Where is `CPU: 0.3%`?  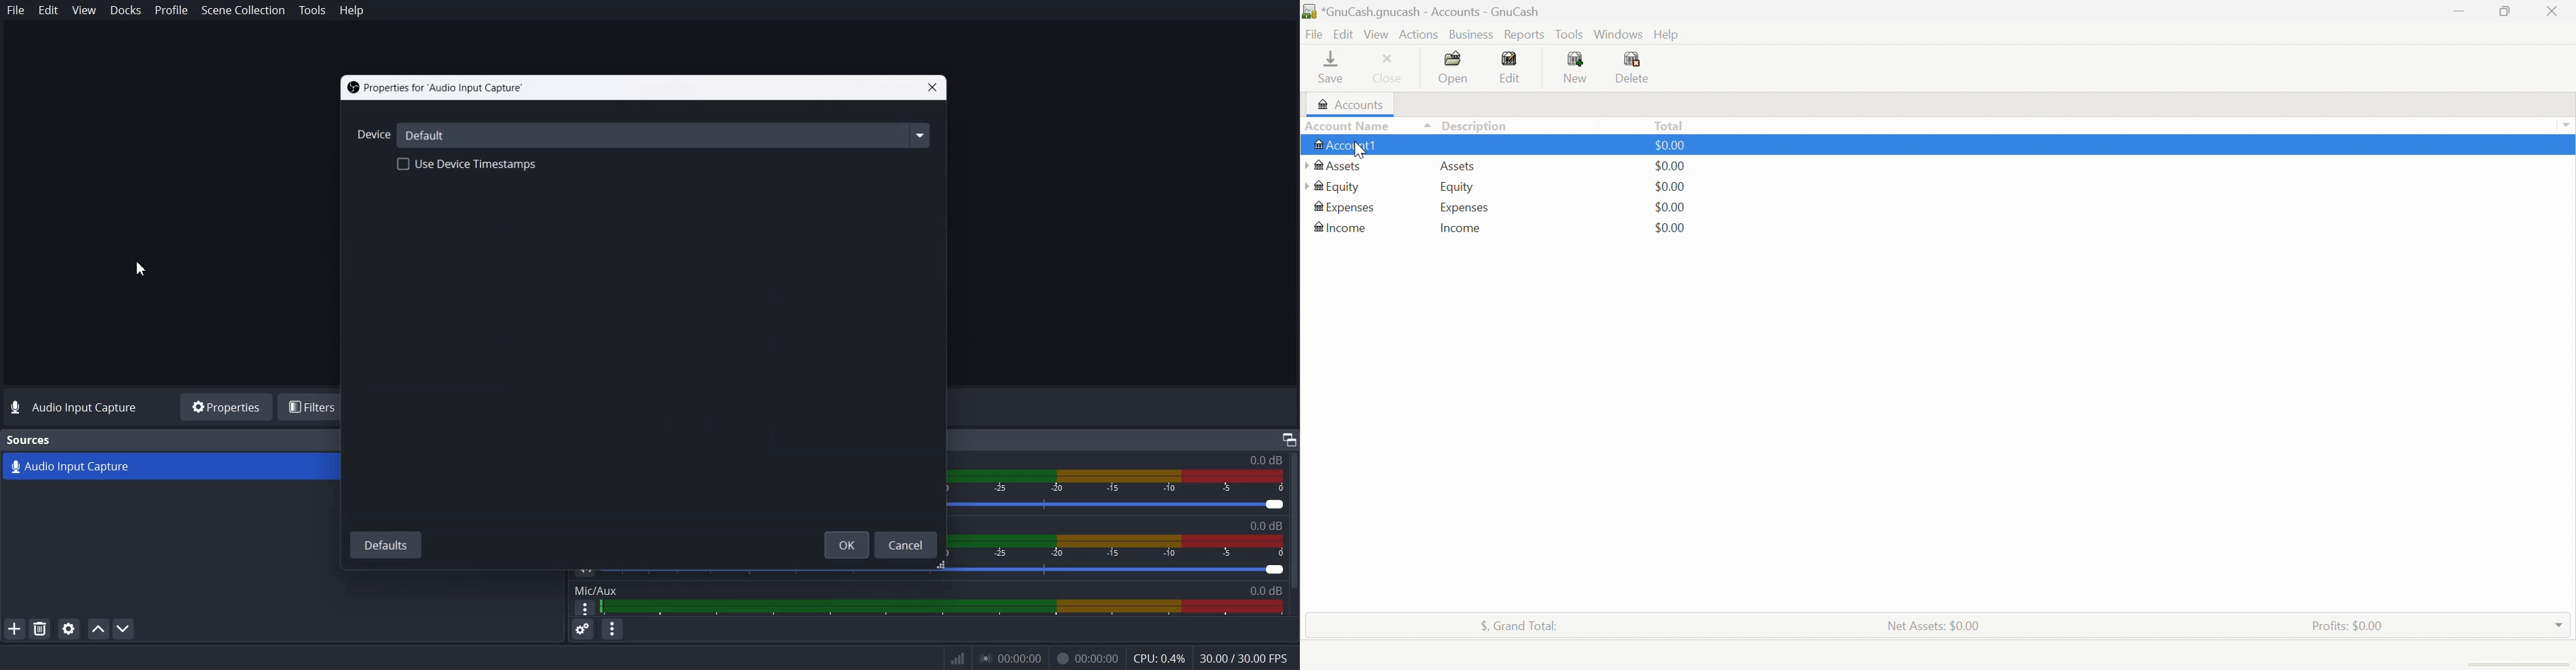 CPU: 0.3% is located at coordinates (1158, 660).